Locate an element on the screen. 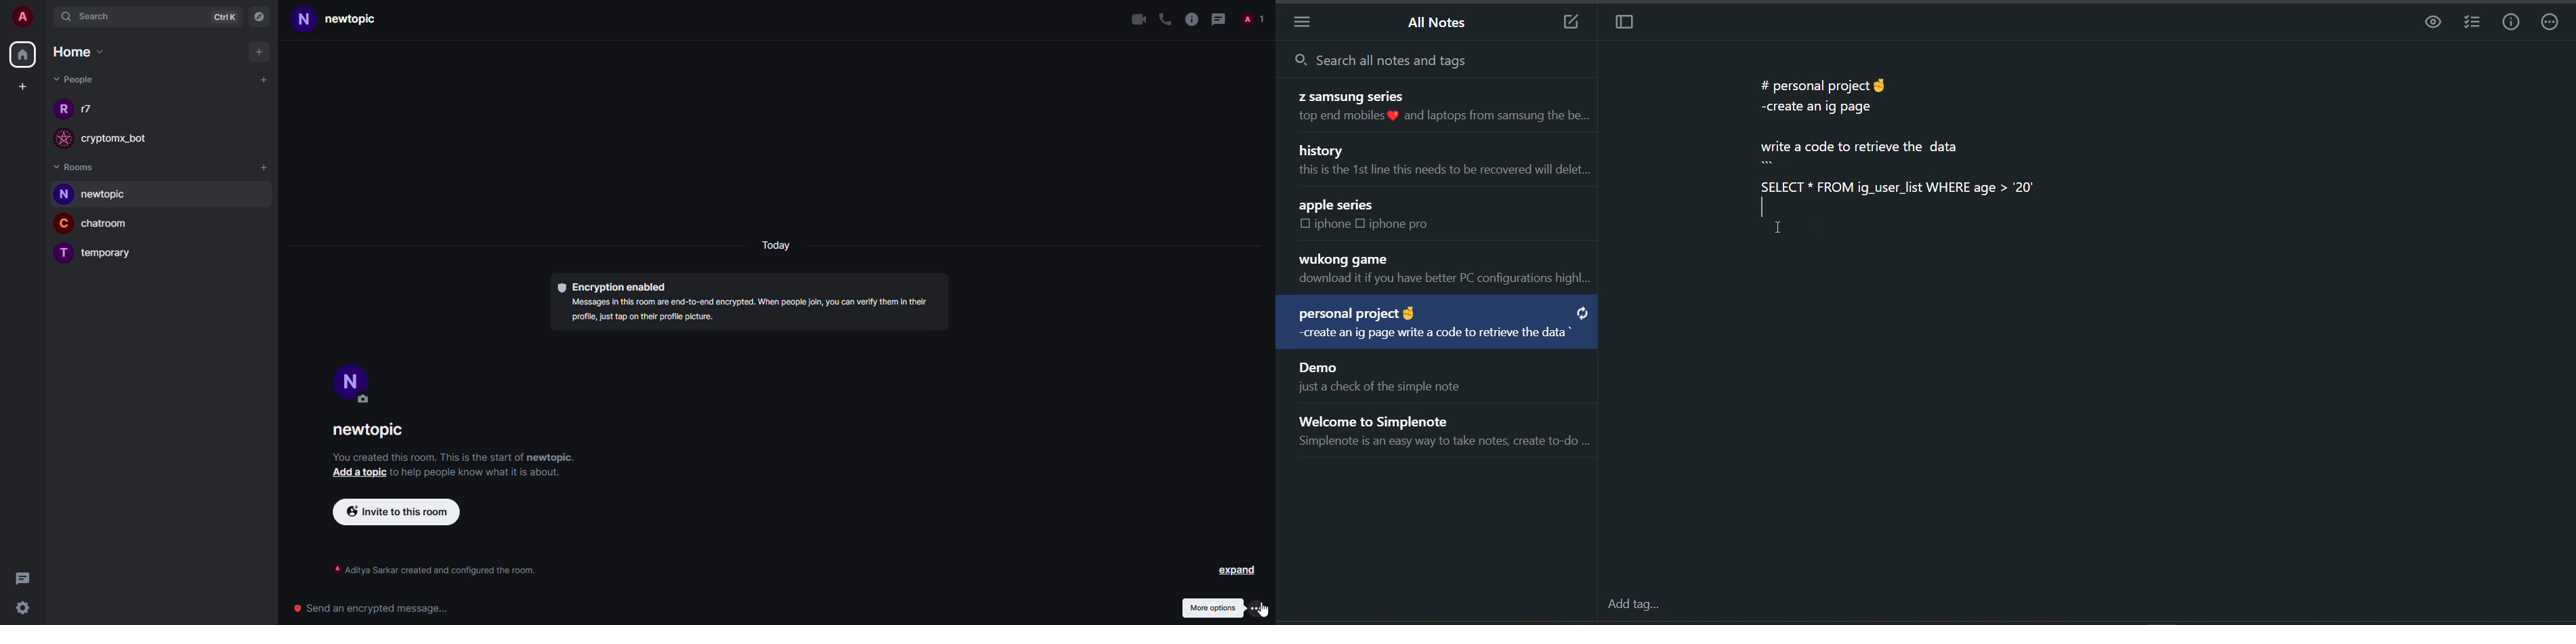 The width and height of the screenshot is (2576, 644). info is located at coordinates (454, 457).